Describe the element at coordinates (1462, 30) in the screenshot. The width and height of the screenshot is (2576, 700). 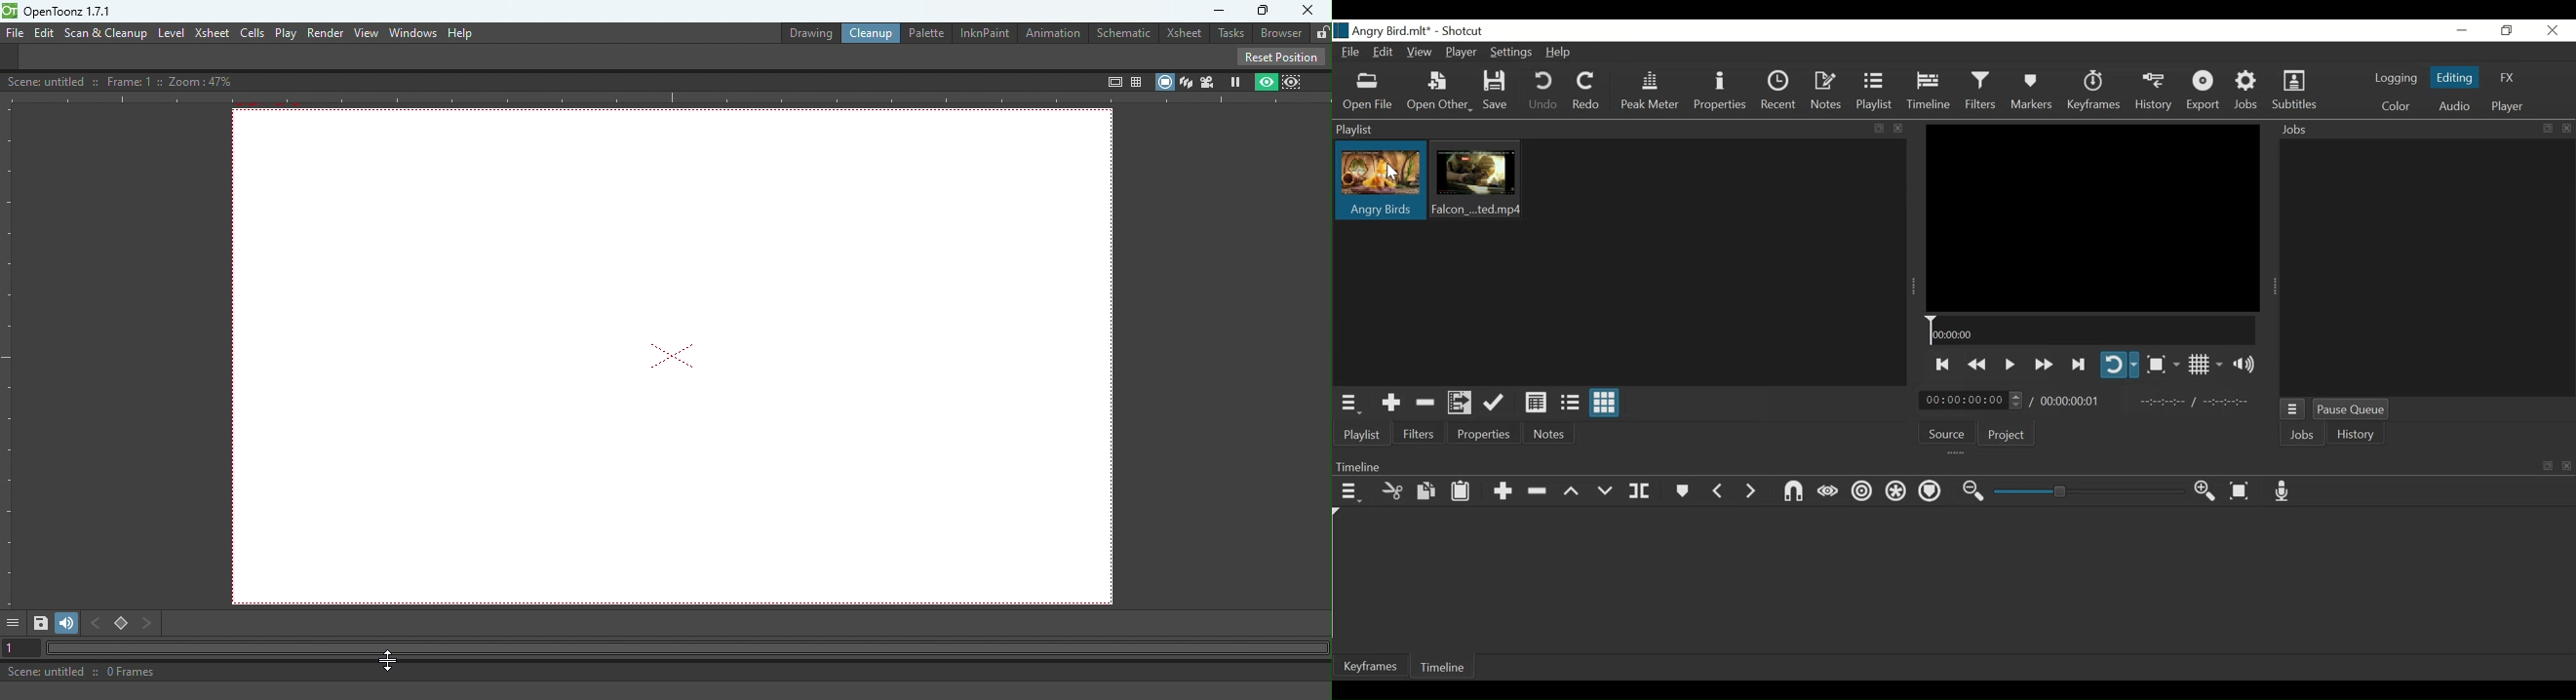
I see `Shotcut` at that location.